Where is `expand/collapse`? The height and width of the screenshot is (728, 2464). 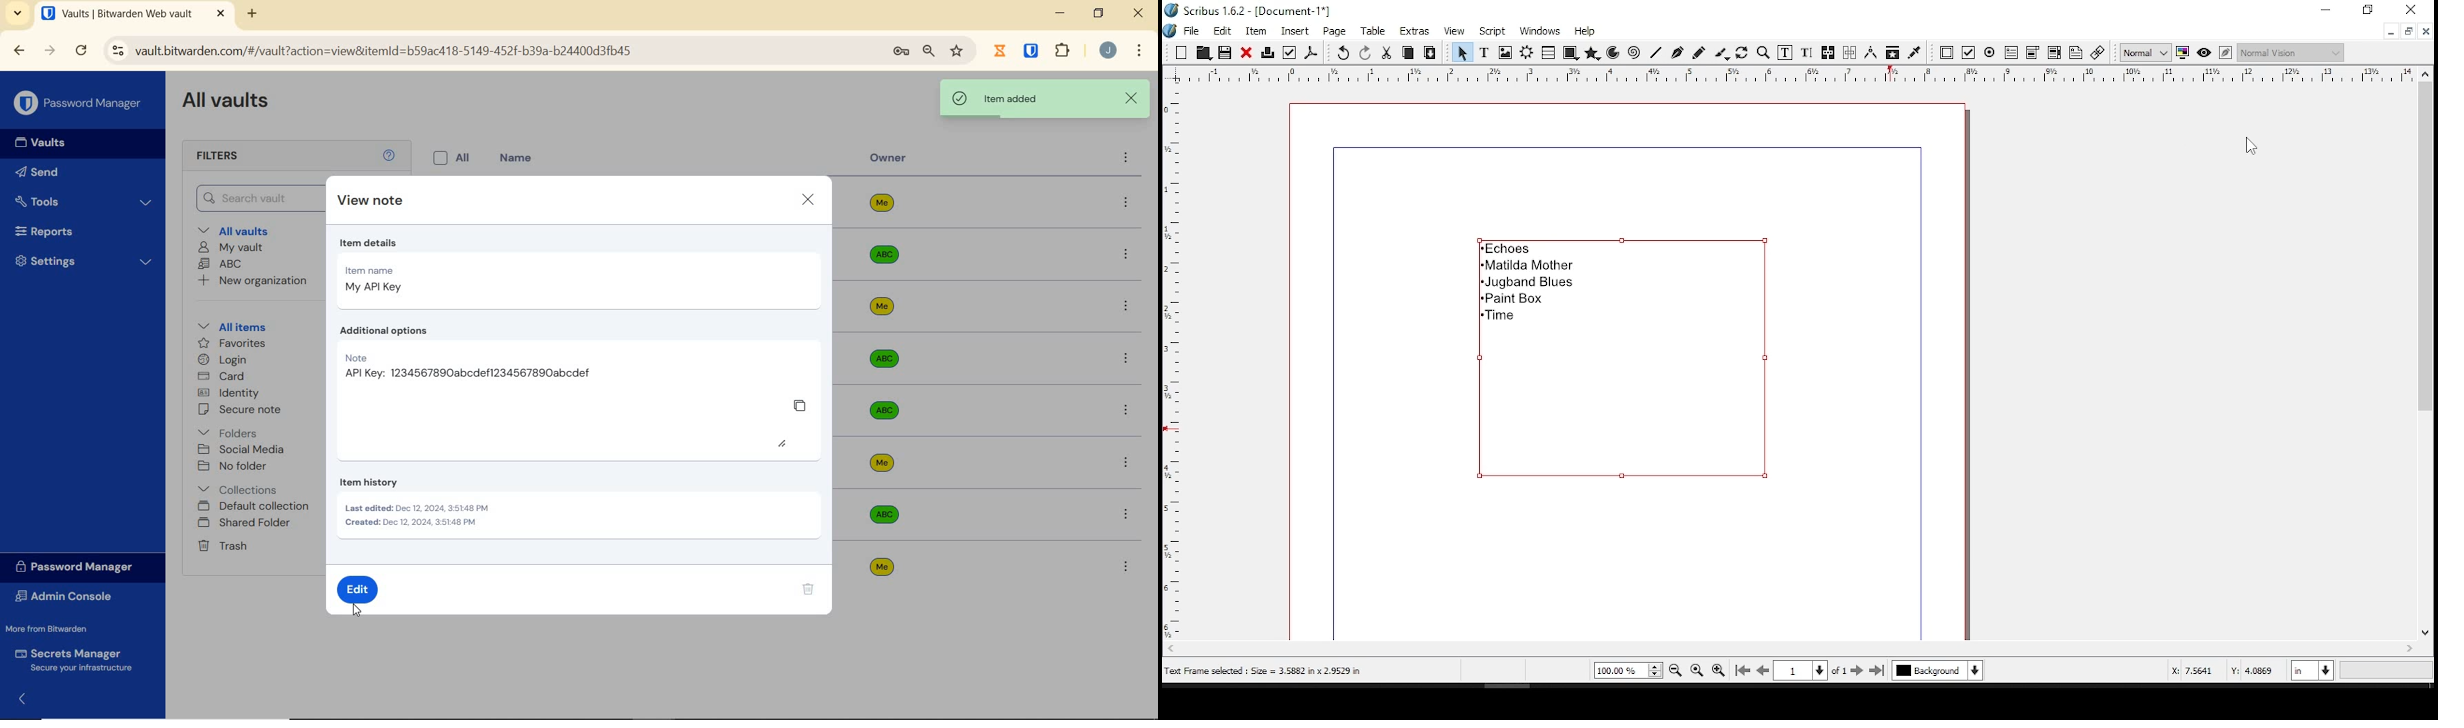
expand/collapse is located at coordinates (25, 697).